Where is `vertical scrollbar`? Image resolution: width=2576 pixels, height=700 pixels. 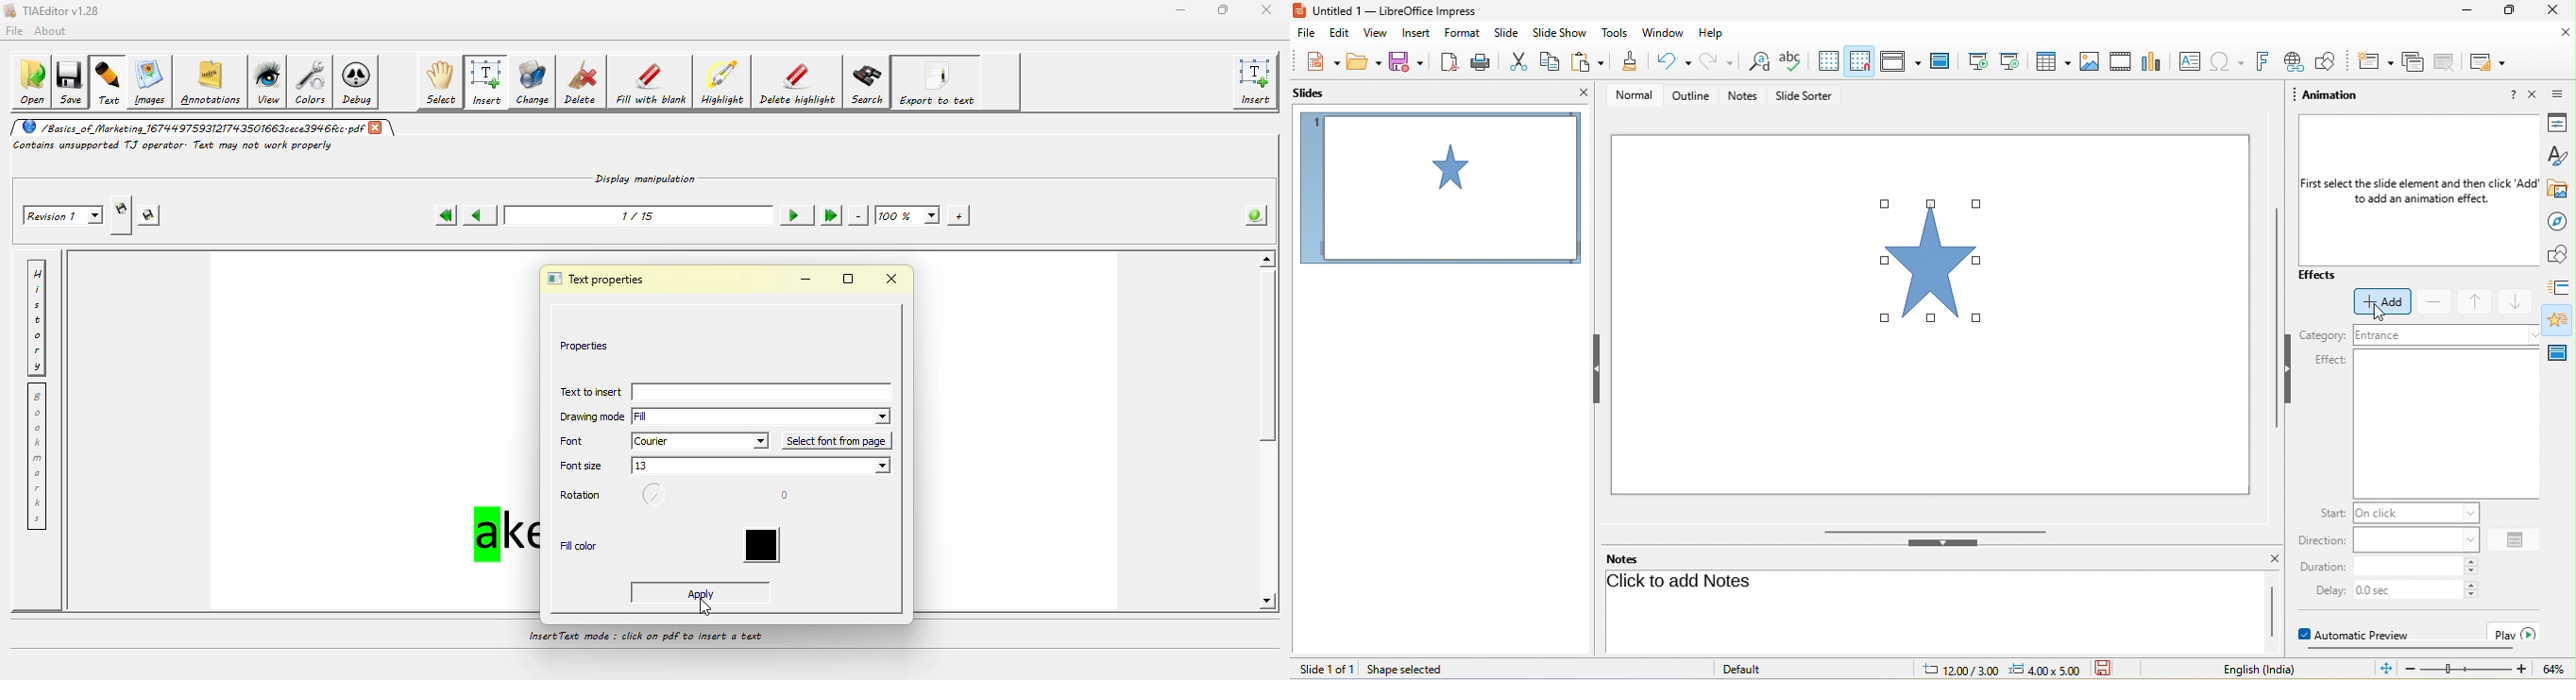
vertical scrollbar is located at coordinates (2271, 312).